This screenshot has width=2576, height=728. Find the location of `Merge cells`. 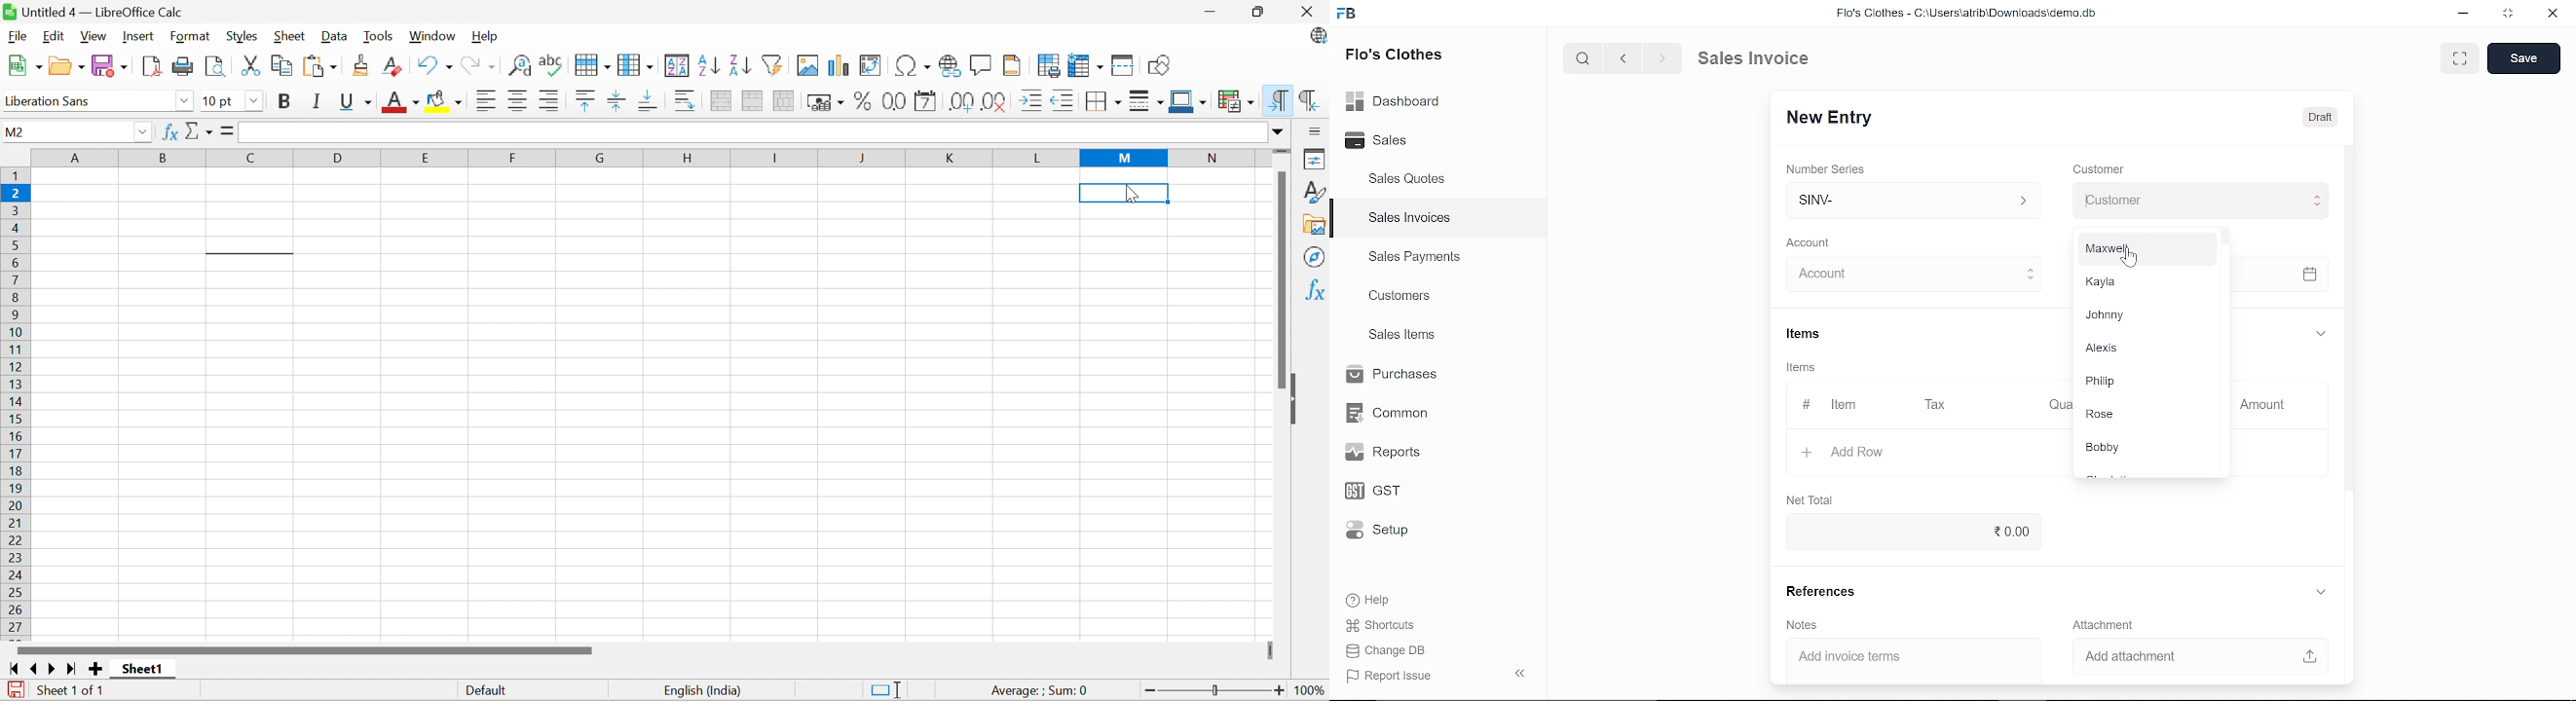

Merge cells is located at coordinates (754, 102).